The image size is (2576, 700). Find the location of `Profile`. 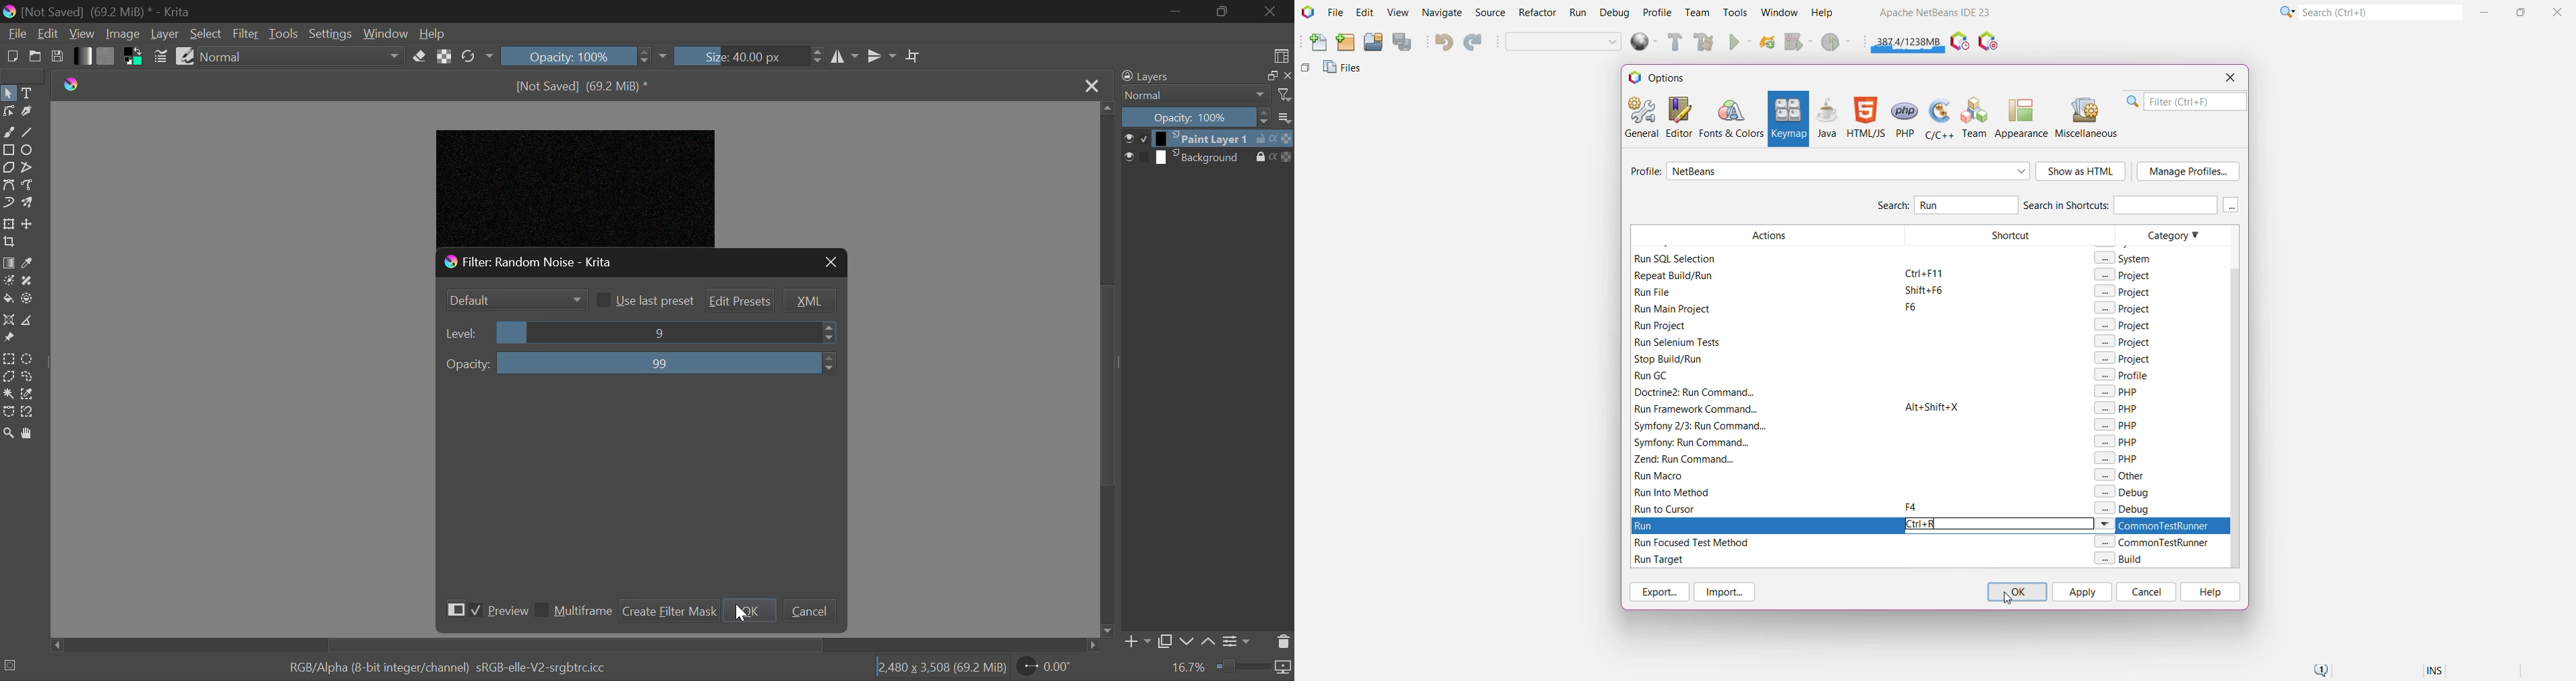

Profile is located at coordinates (1658, 12).